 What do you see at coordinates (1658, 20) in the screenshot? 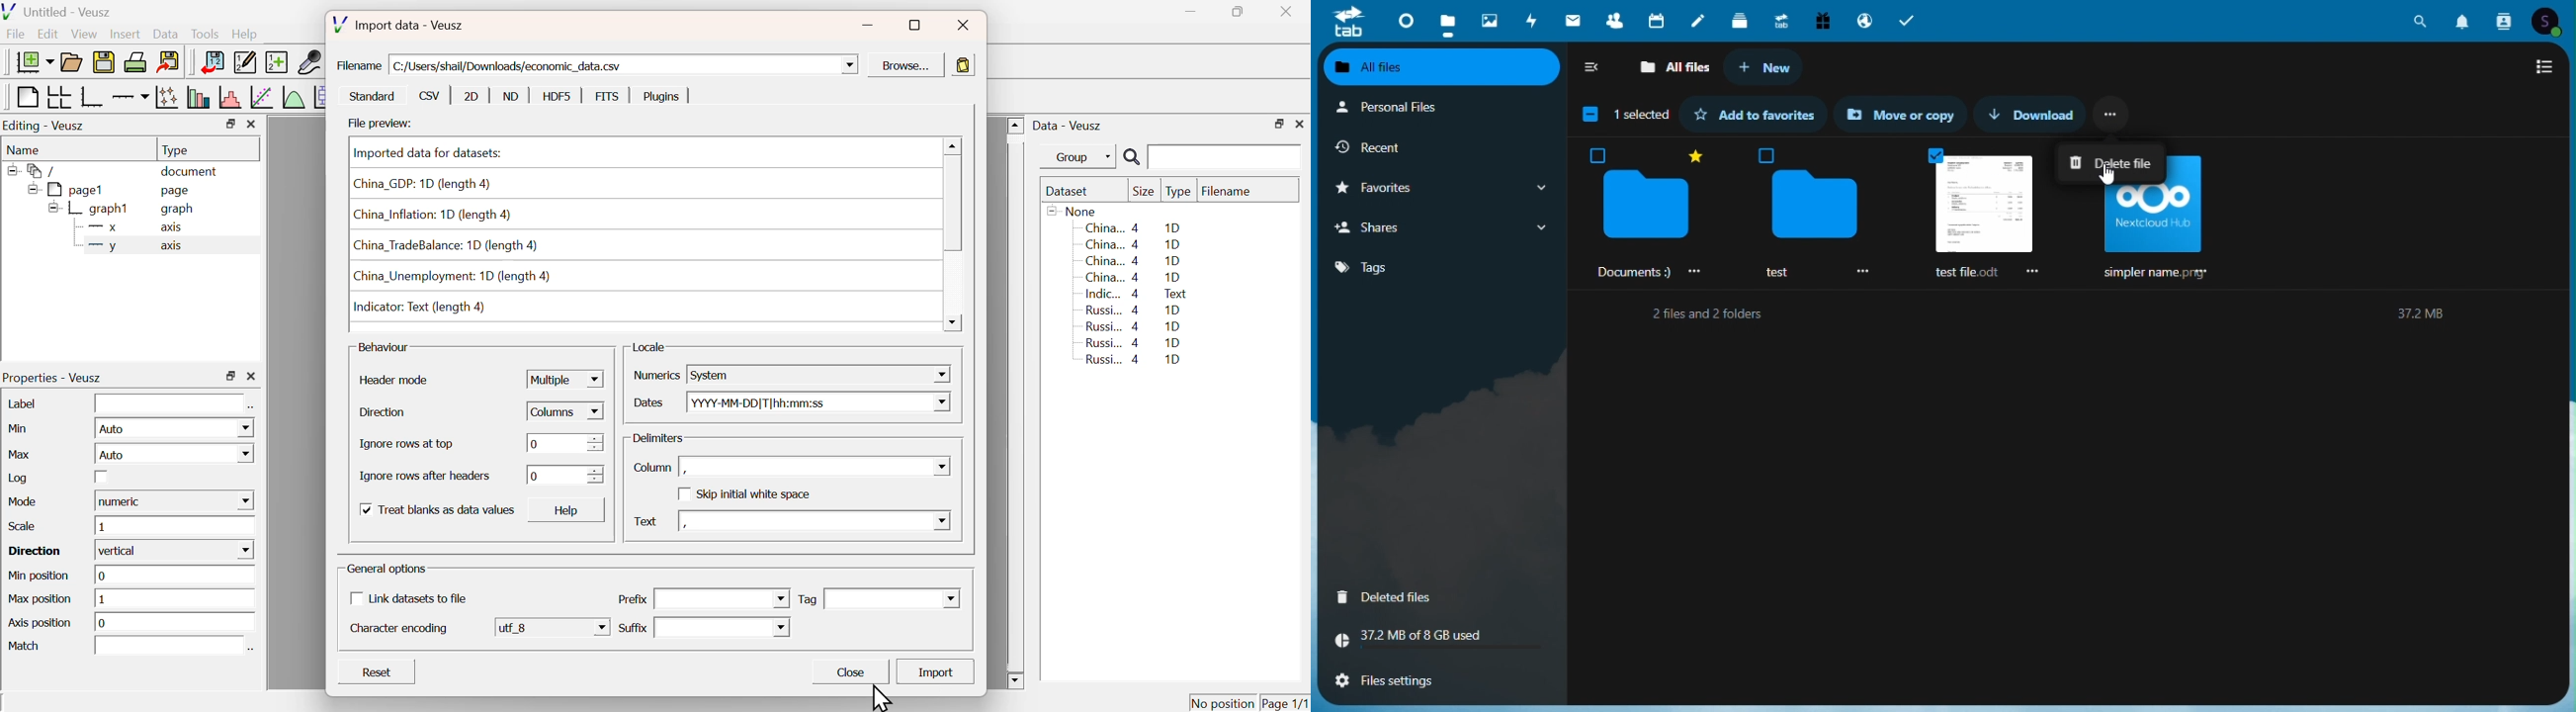
I see `Calendar` at bounding box center [1658, 20].